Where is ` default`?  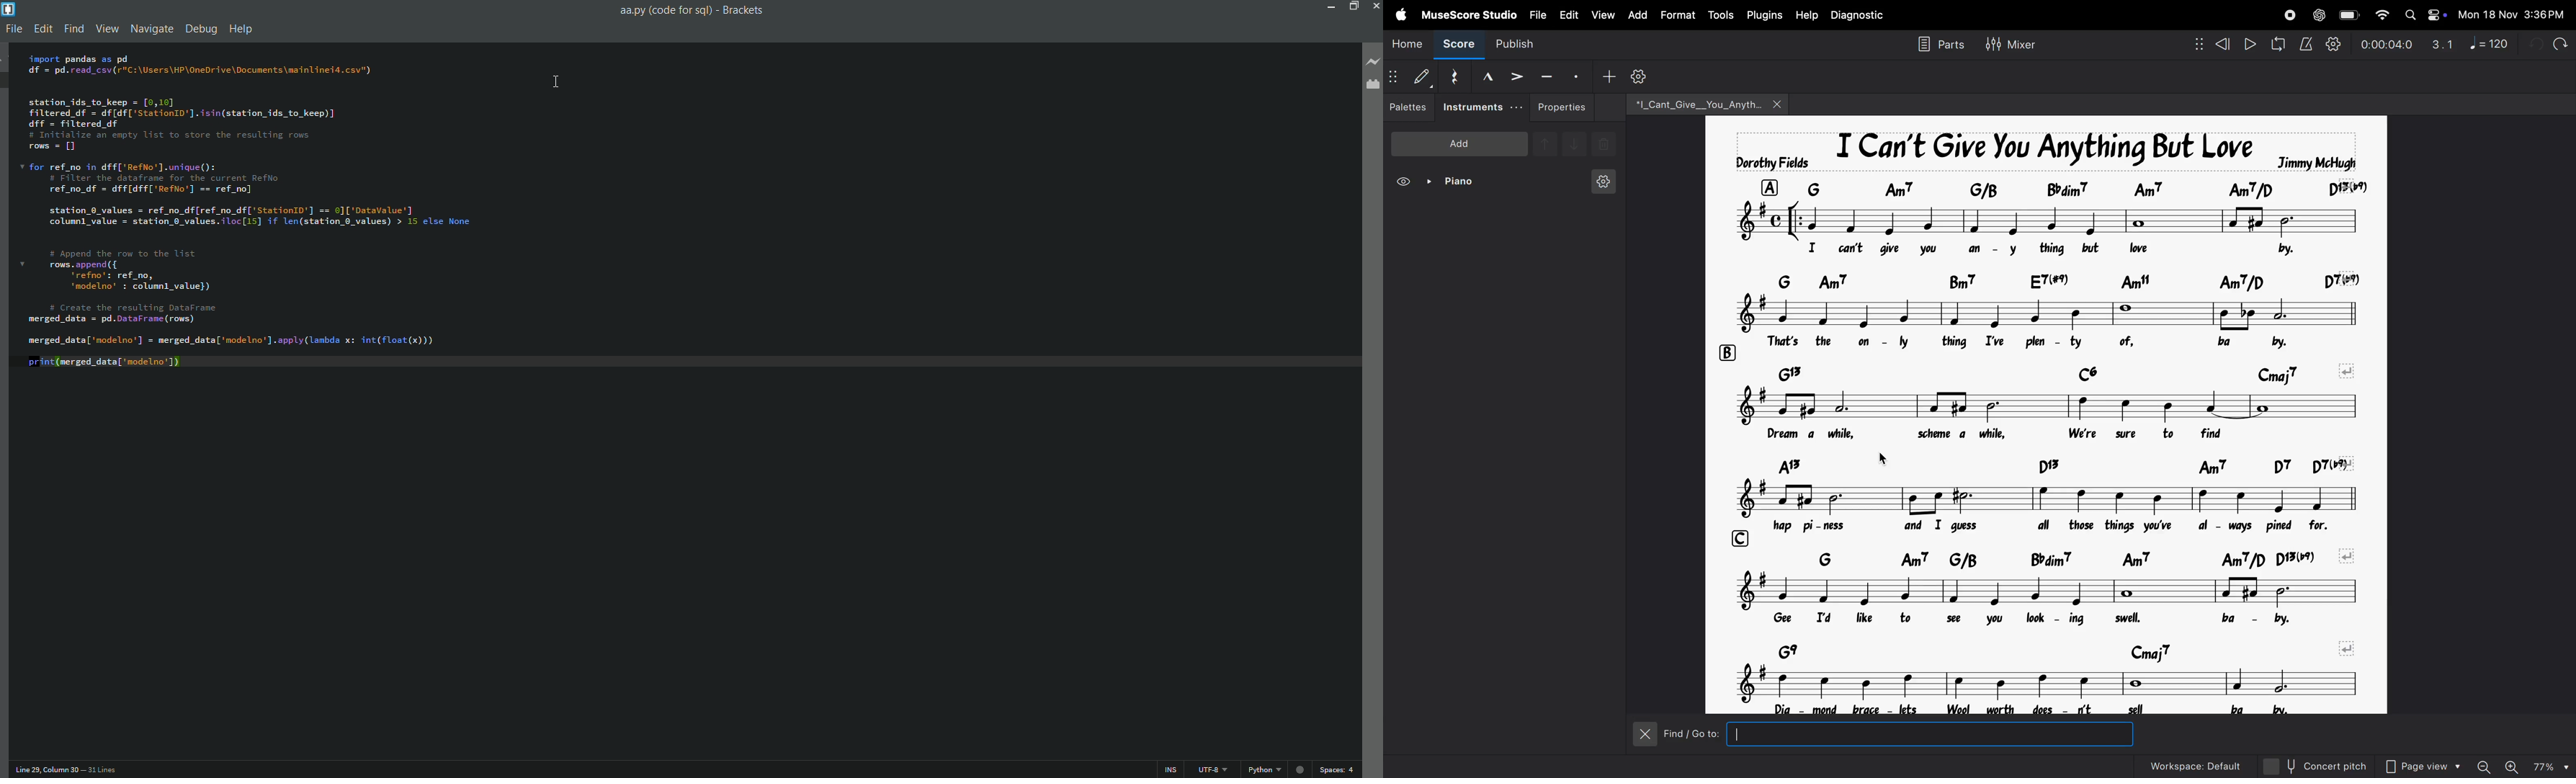  default is located at coordinates (1412, 76).